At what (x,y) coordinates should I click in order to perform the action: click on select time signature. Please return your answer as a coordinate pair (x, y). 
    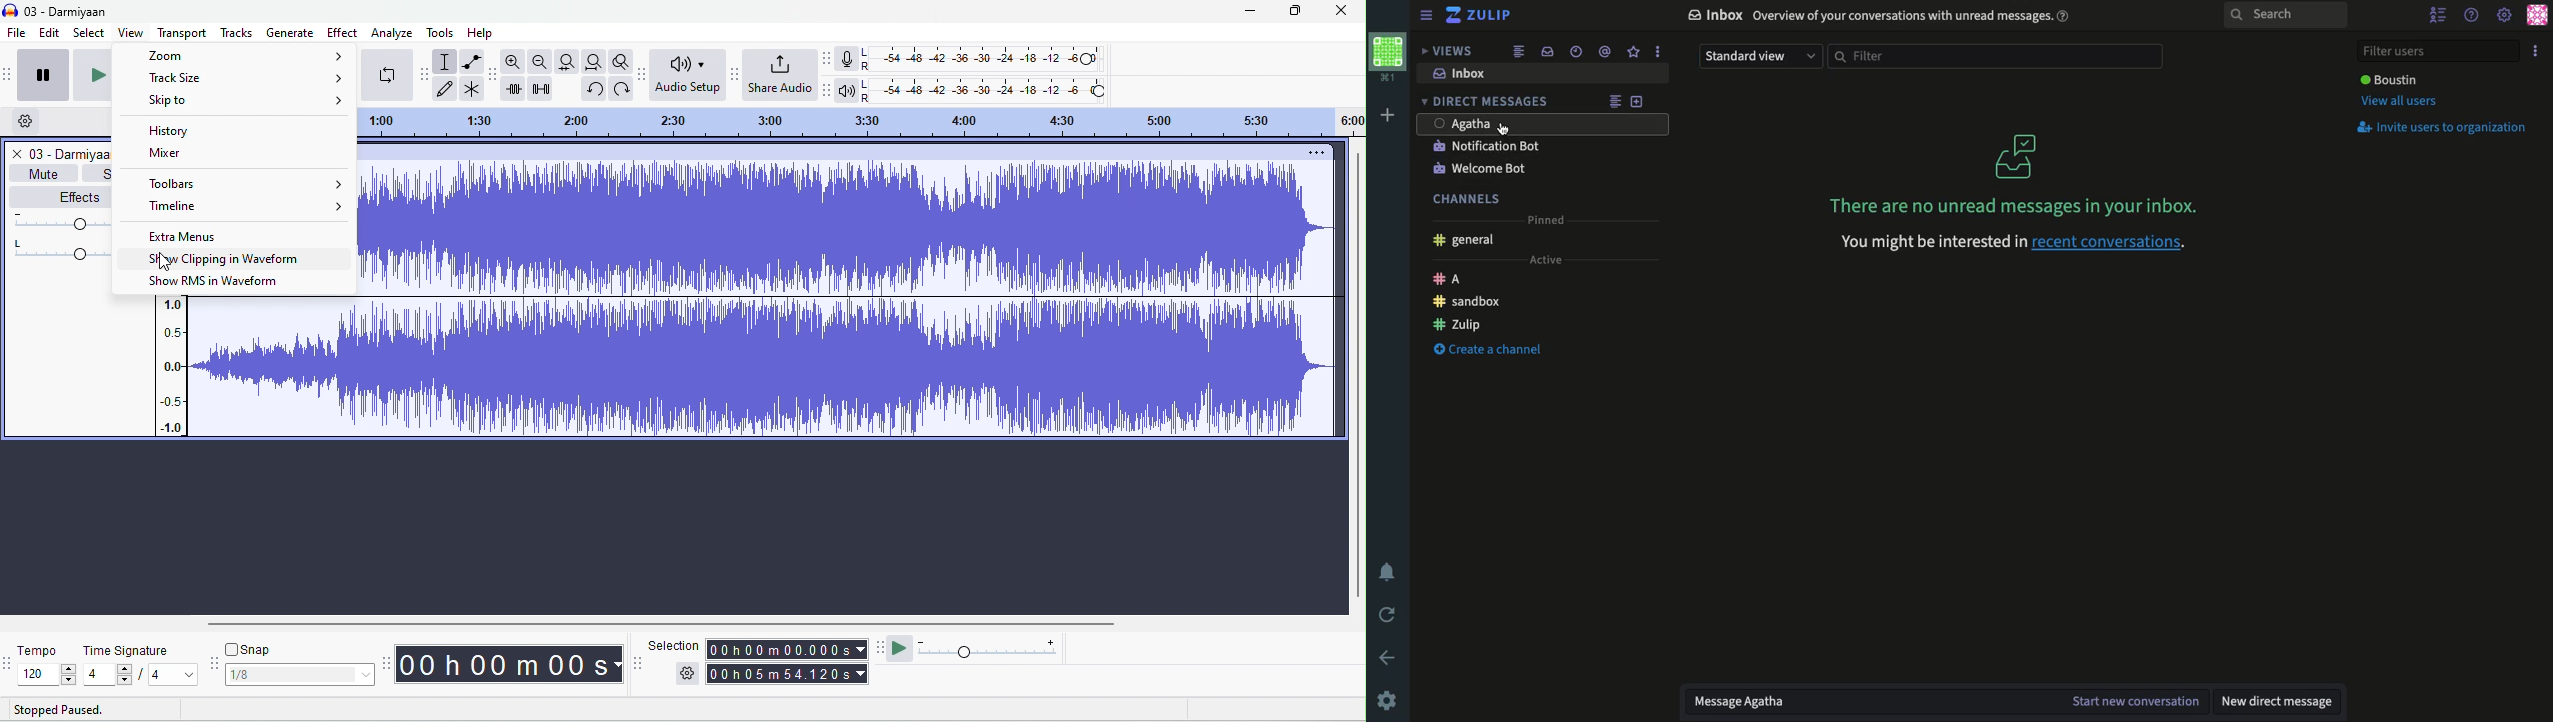
    Looking at the image, I should click on (141, 676).